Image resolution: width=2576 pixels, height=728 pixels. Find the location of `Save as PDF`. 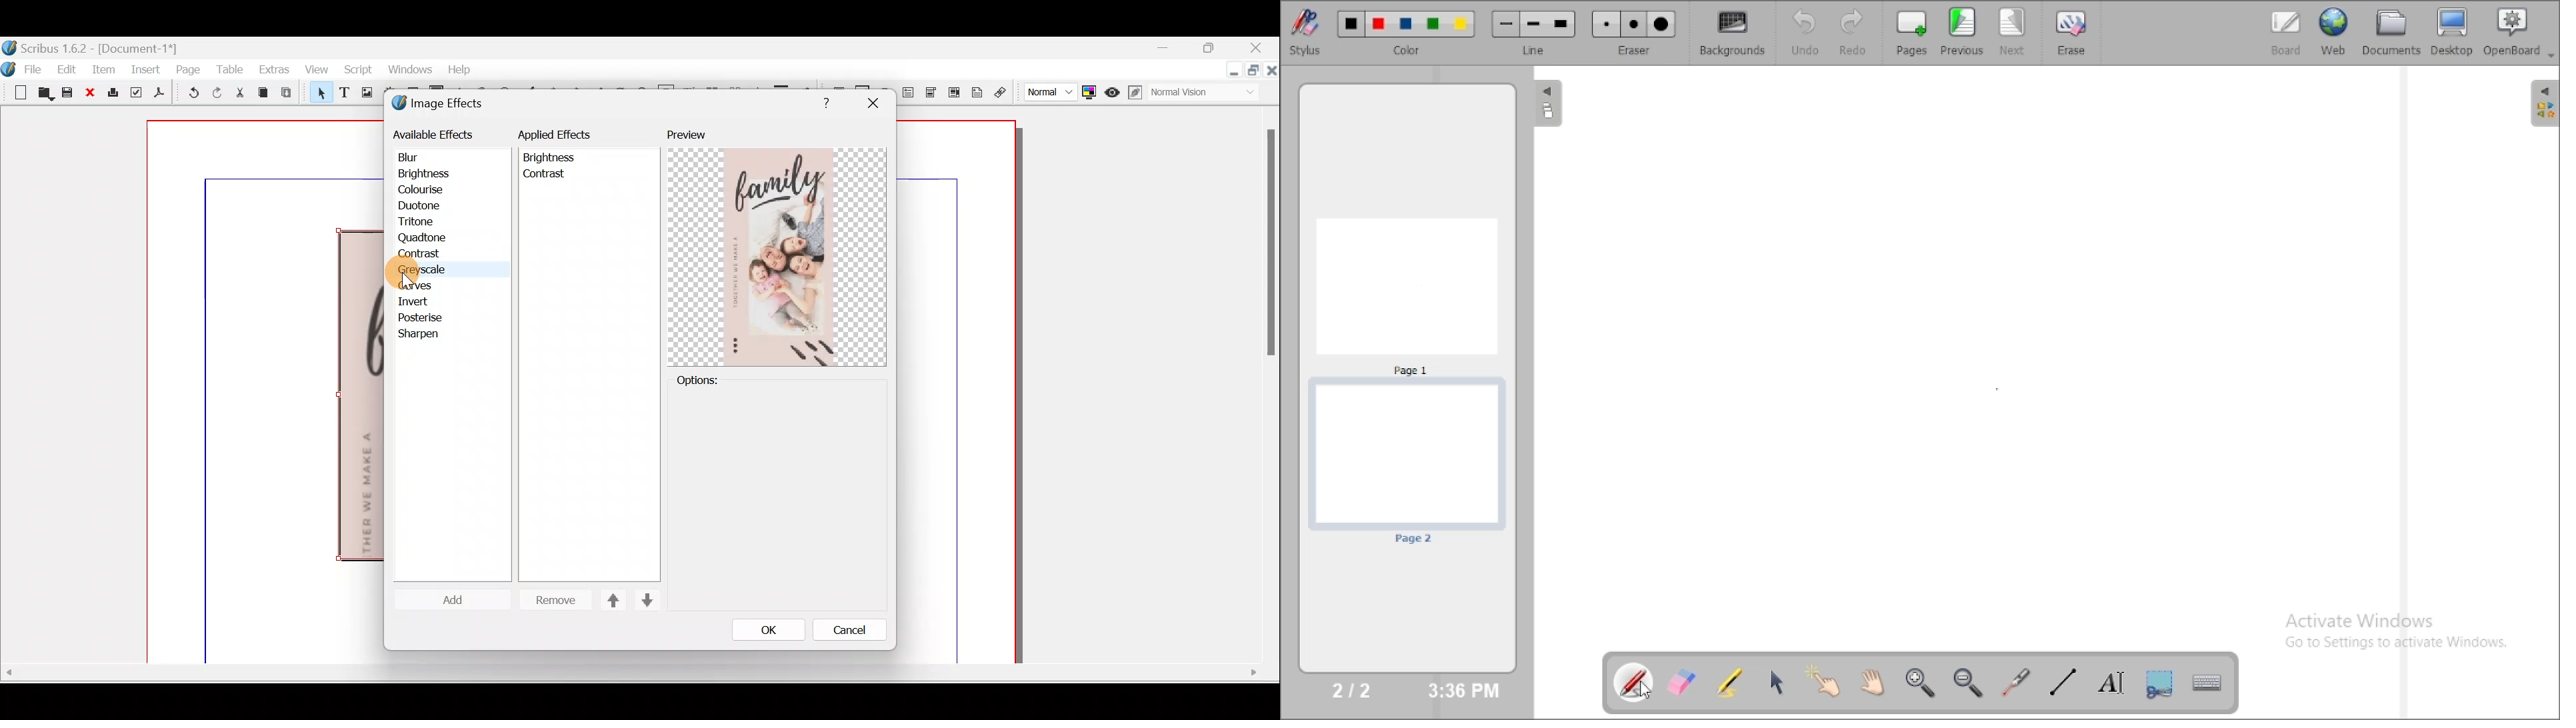

Save as PDF is located at coordinates (161, 94).